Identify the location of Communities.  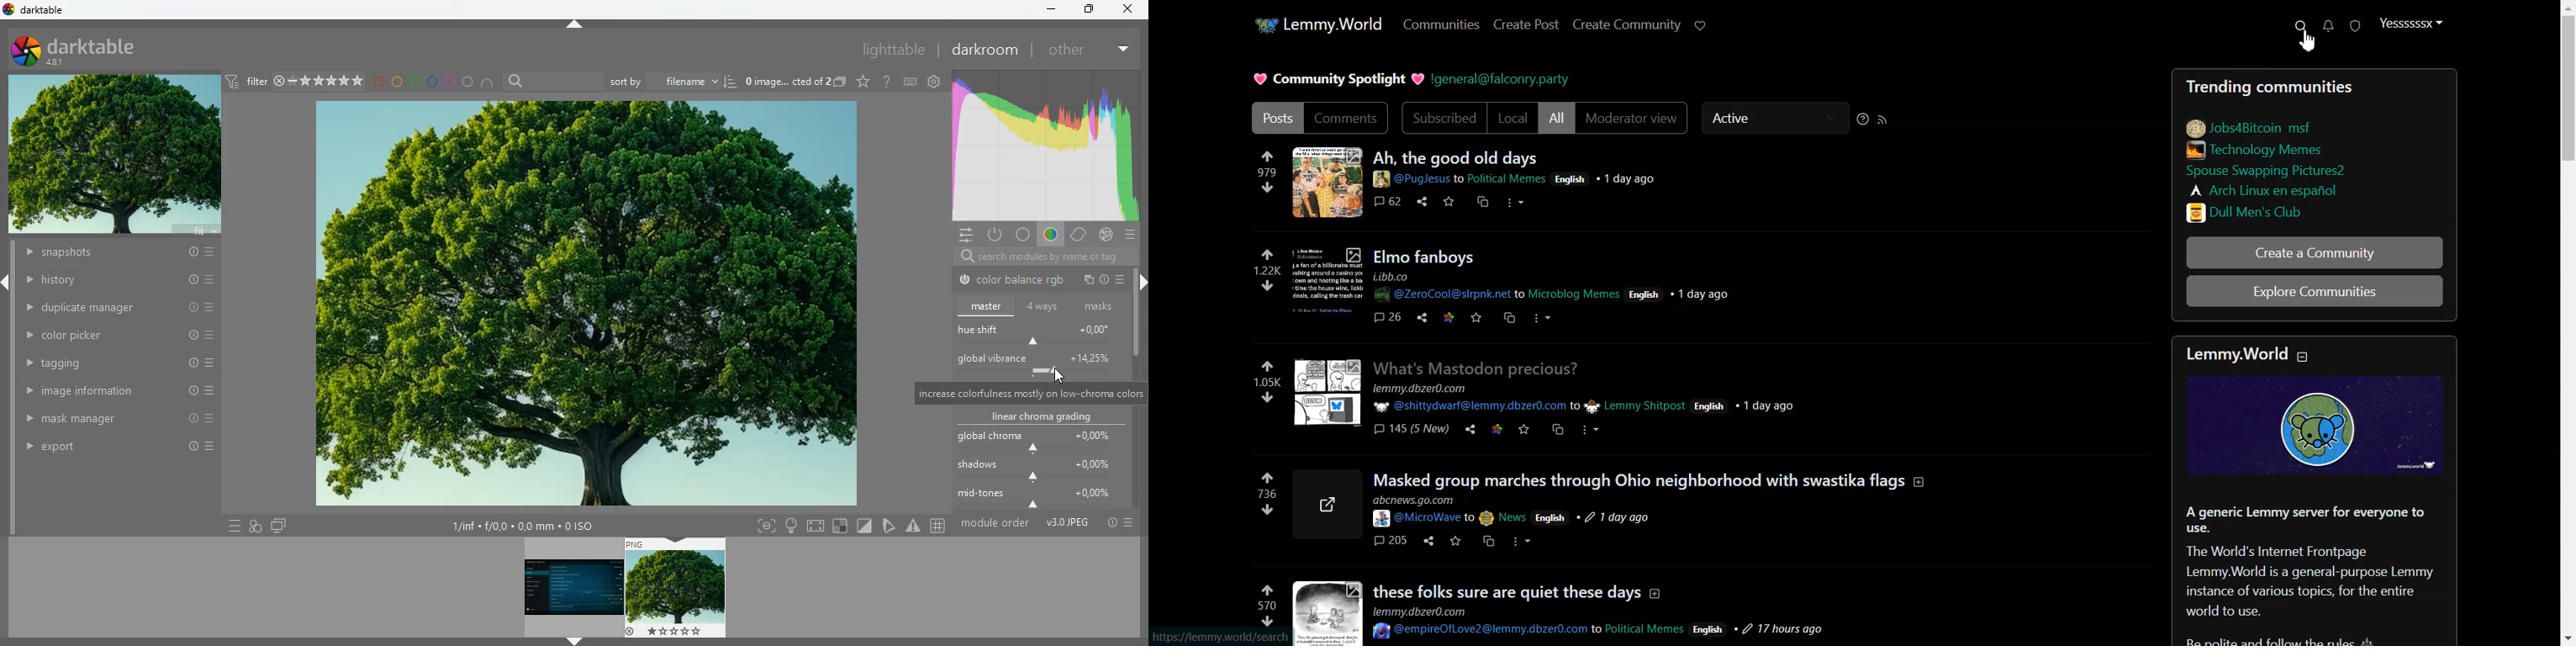
(1439, 24).